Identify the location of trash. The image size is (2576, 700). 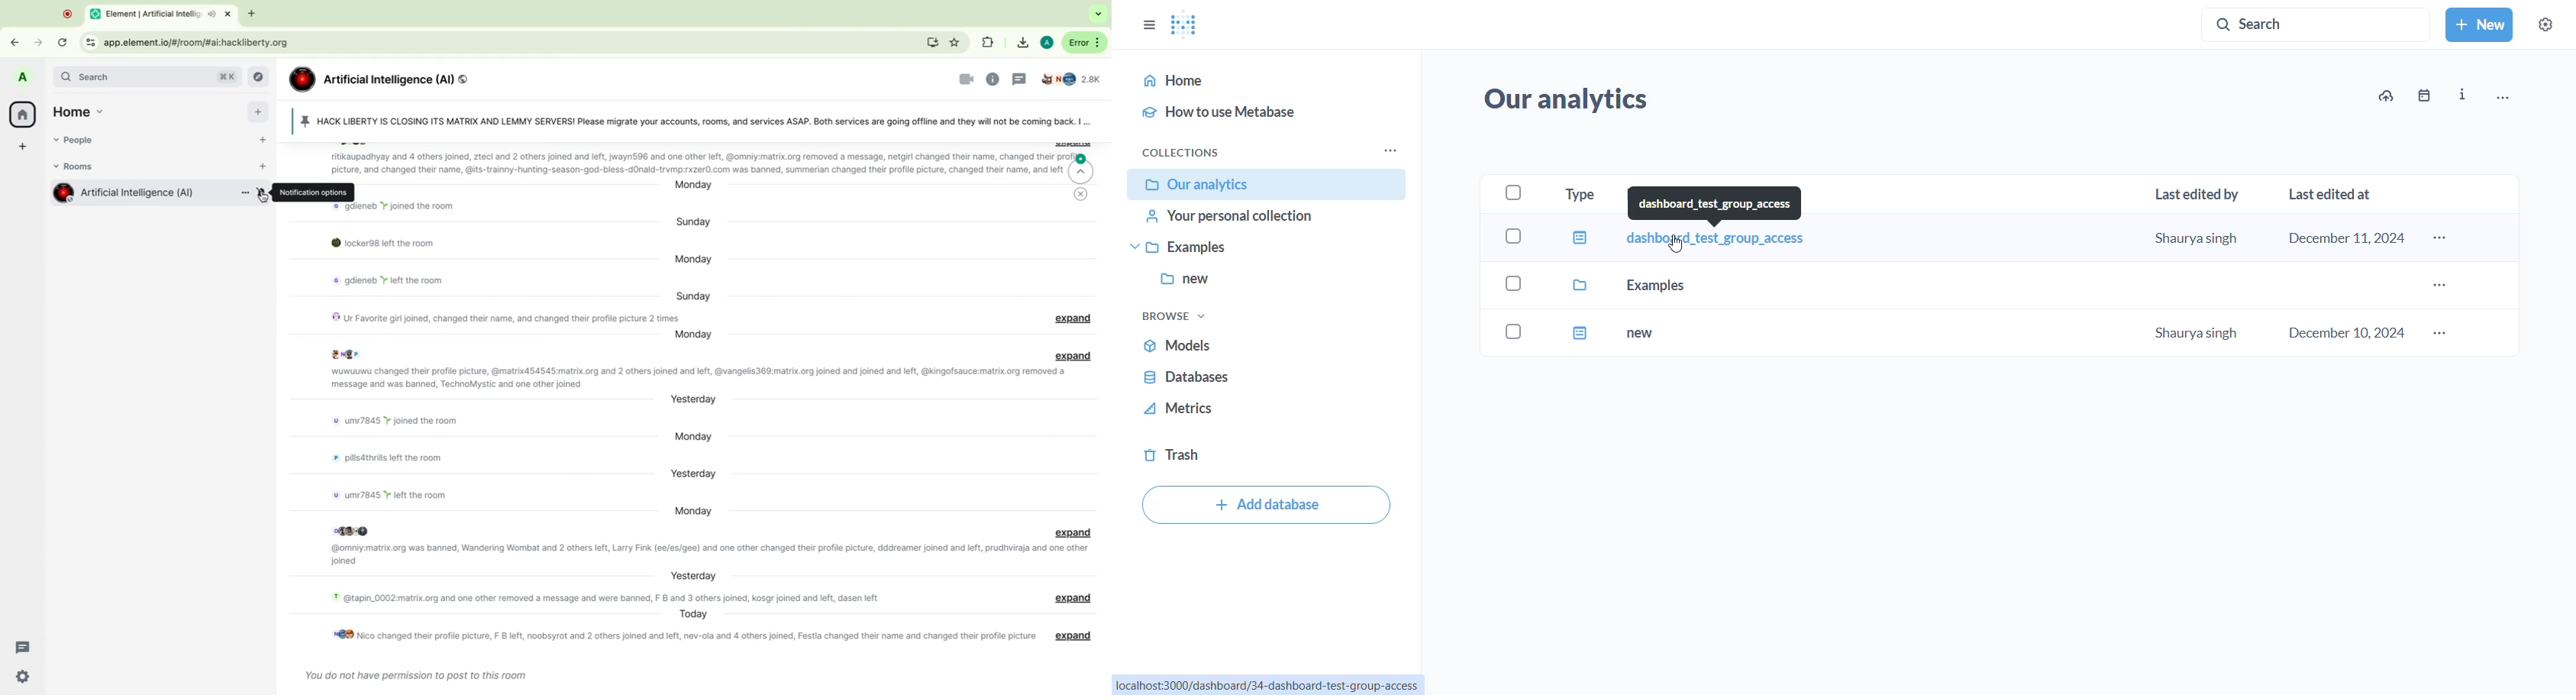
(1243, 454).